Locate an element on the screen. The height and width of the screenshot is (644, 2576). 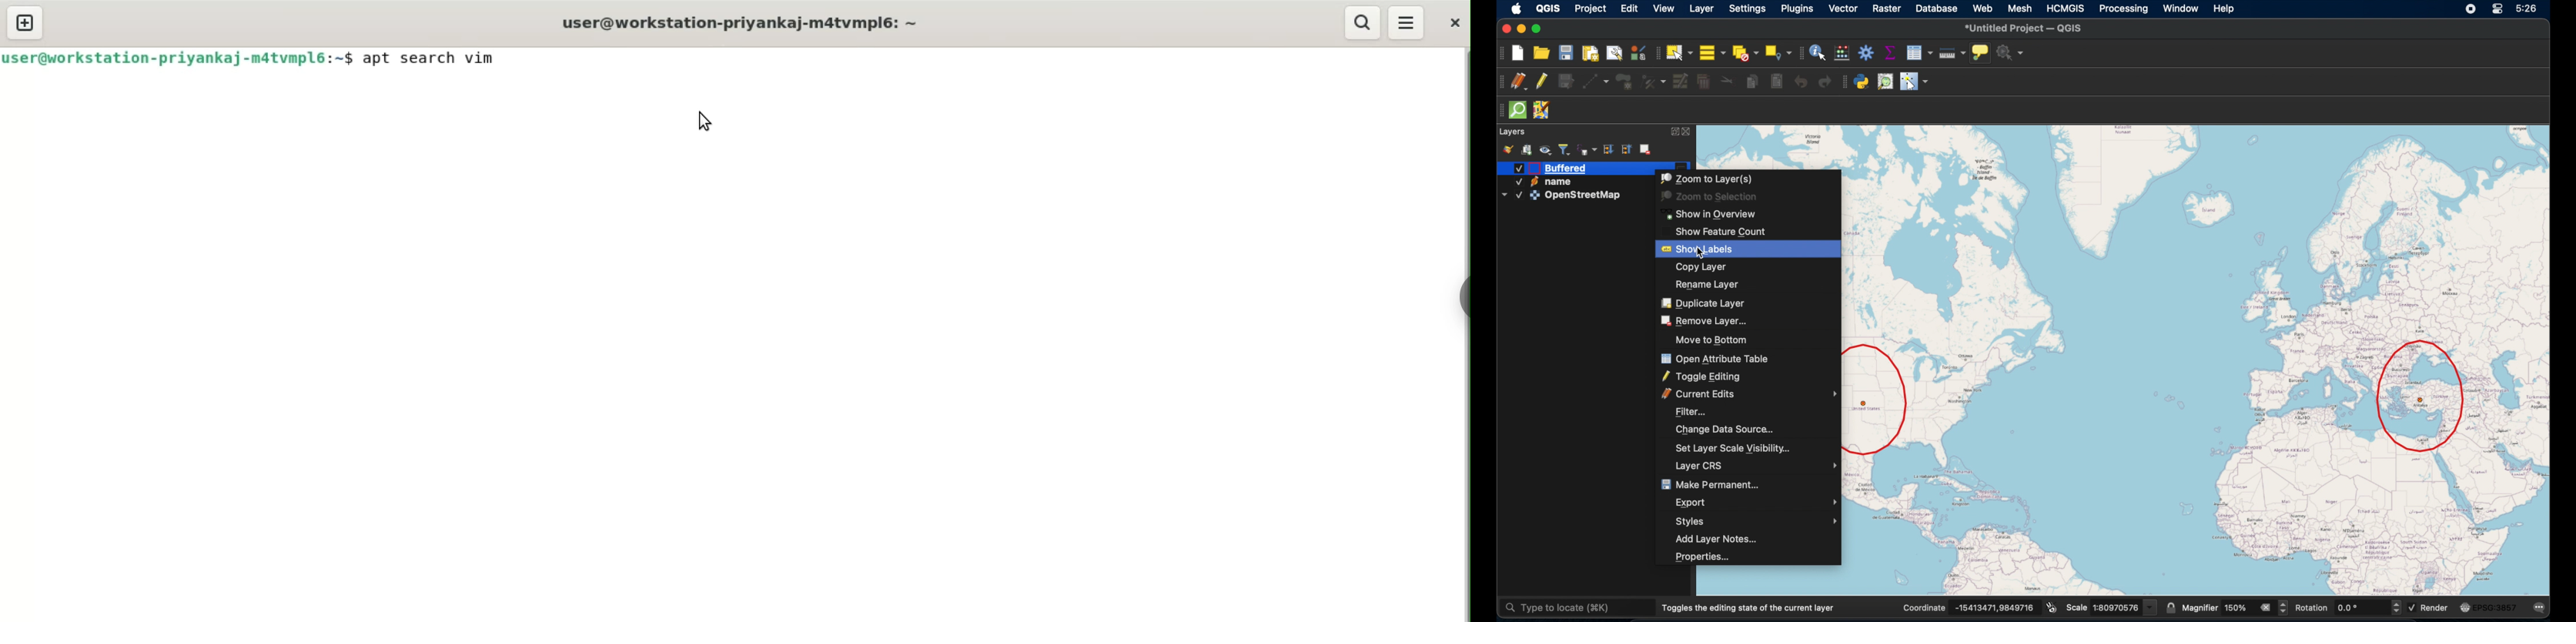
current edits is located at coordinates (1519, 82).